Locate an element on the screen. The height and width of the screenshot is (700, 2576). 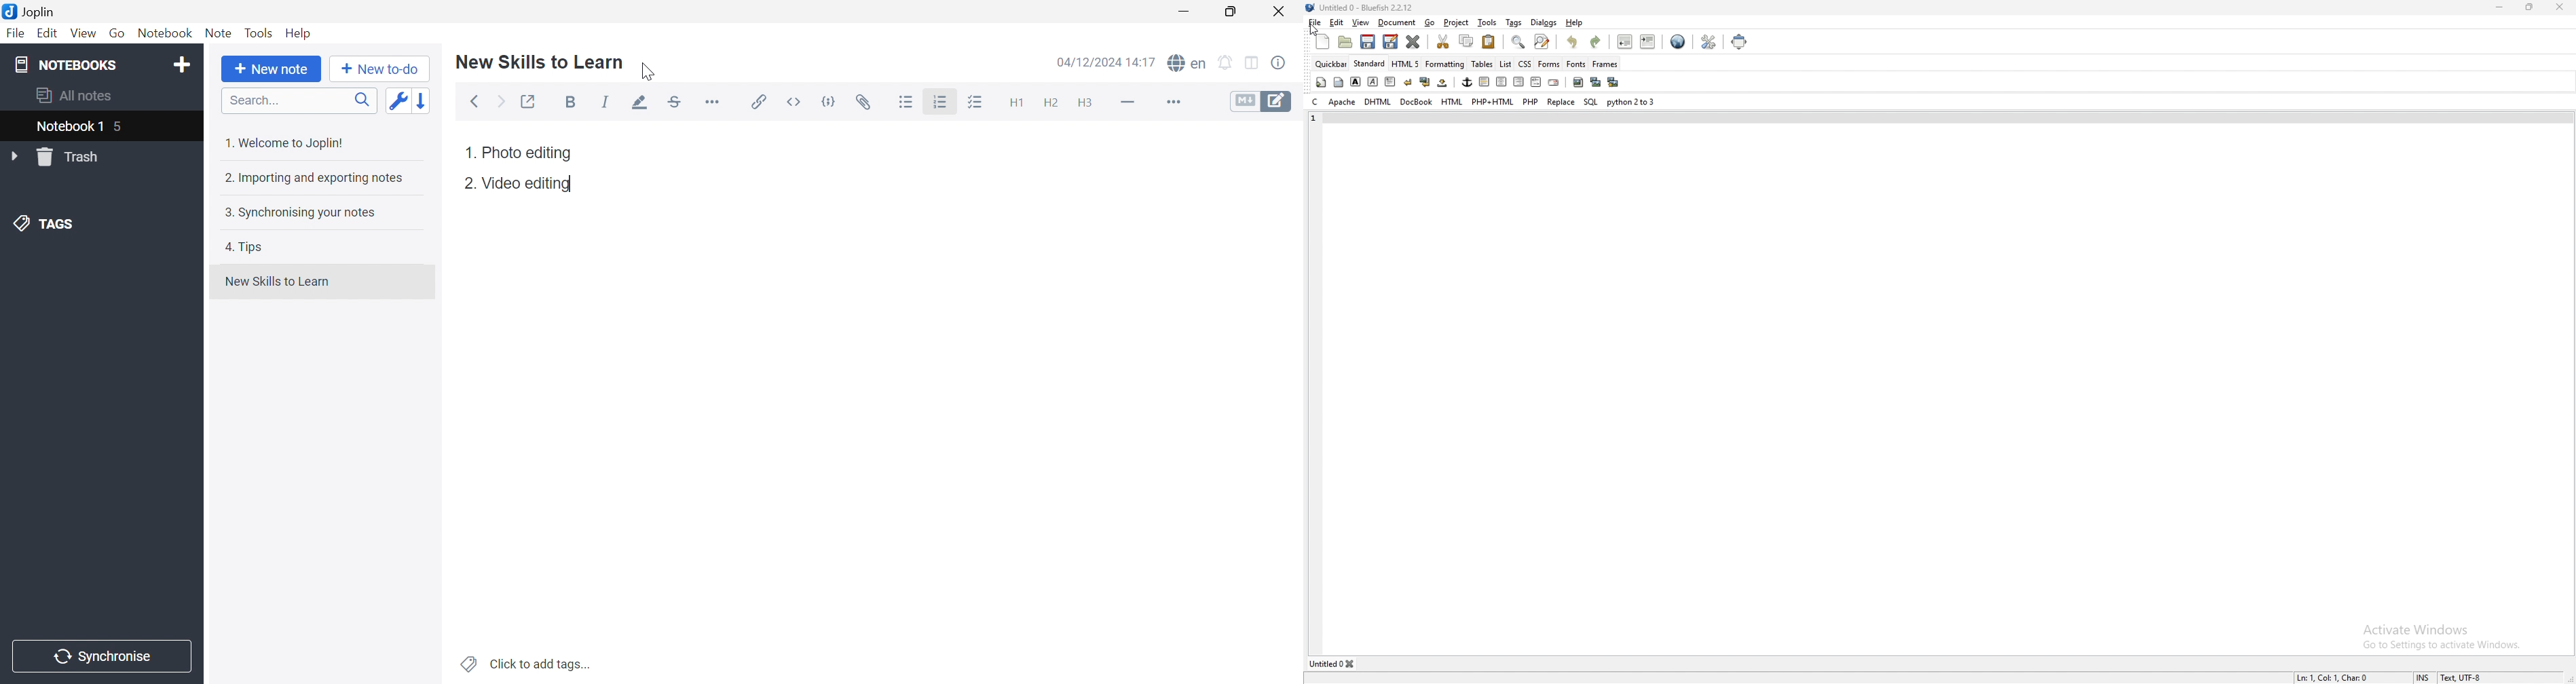
1. is located at coordinates (470, 153).